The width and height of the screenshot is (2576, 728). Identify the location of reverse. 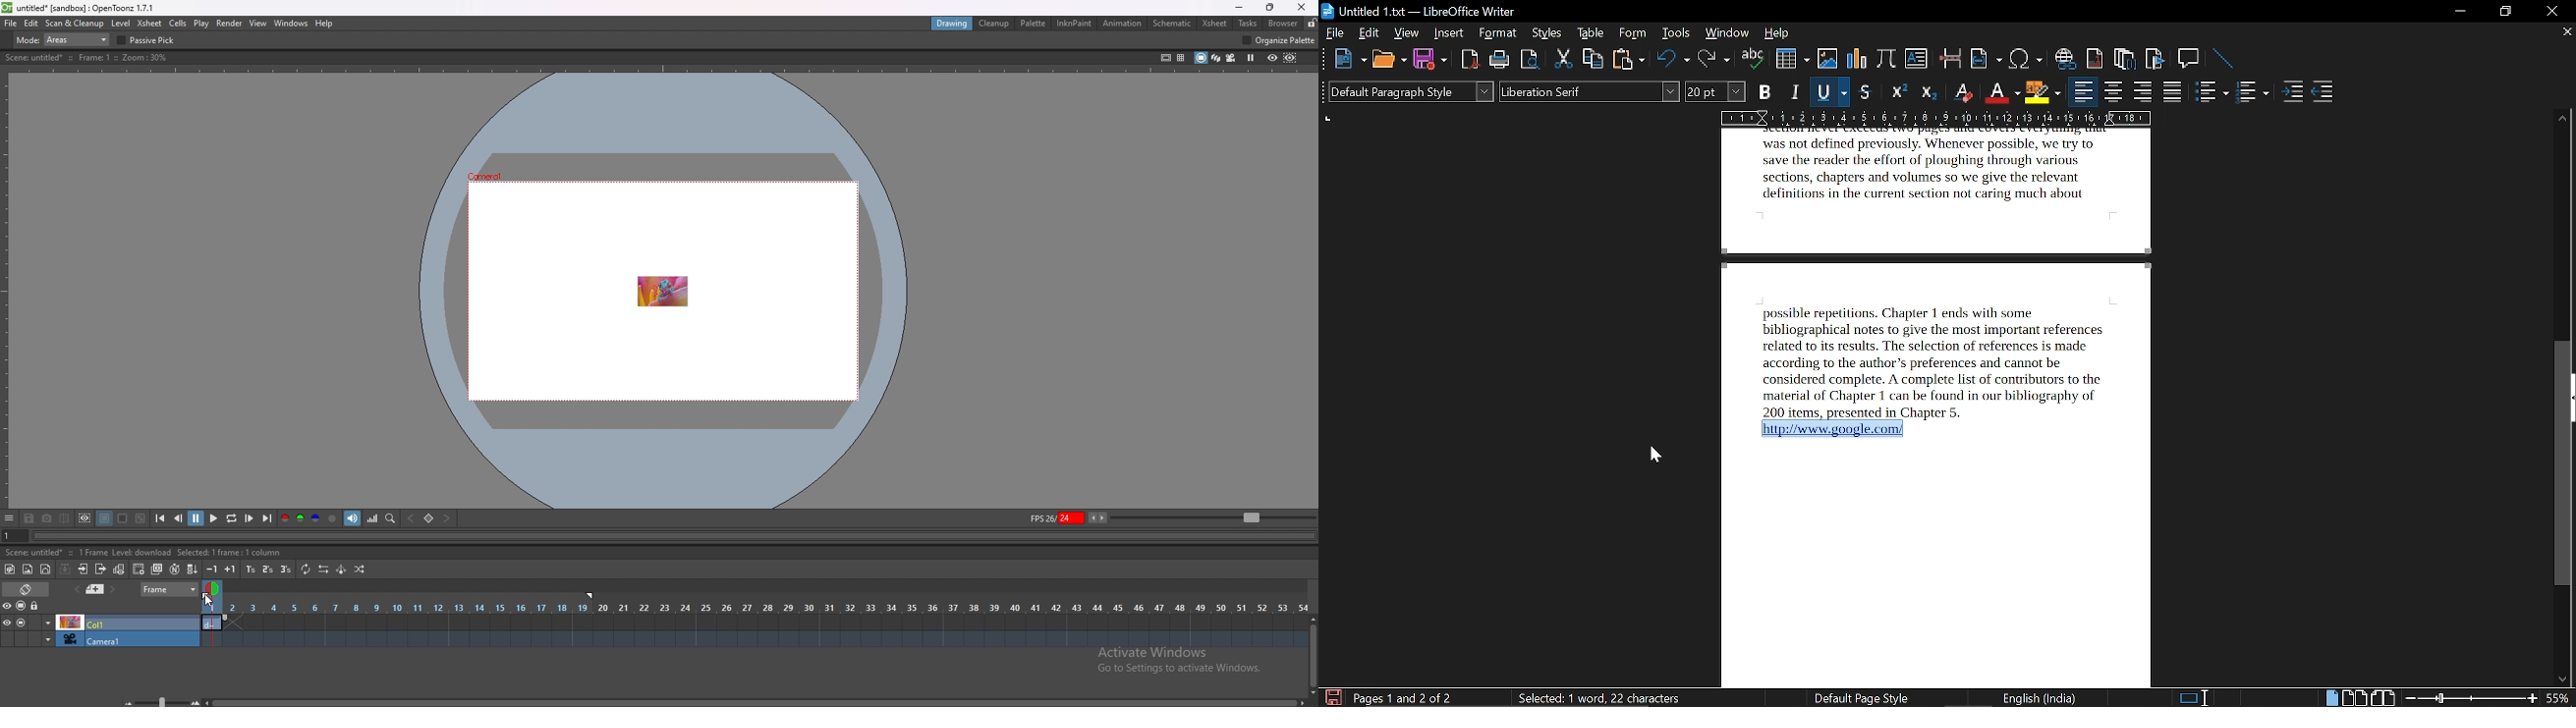
(324, 569).